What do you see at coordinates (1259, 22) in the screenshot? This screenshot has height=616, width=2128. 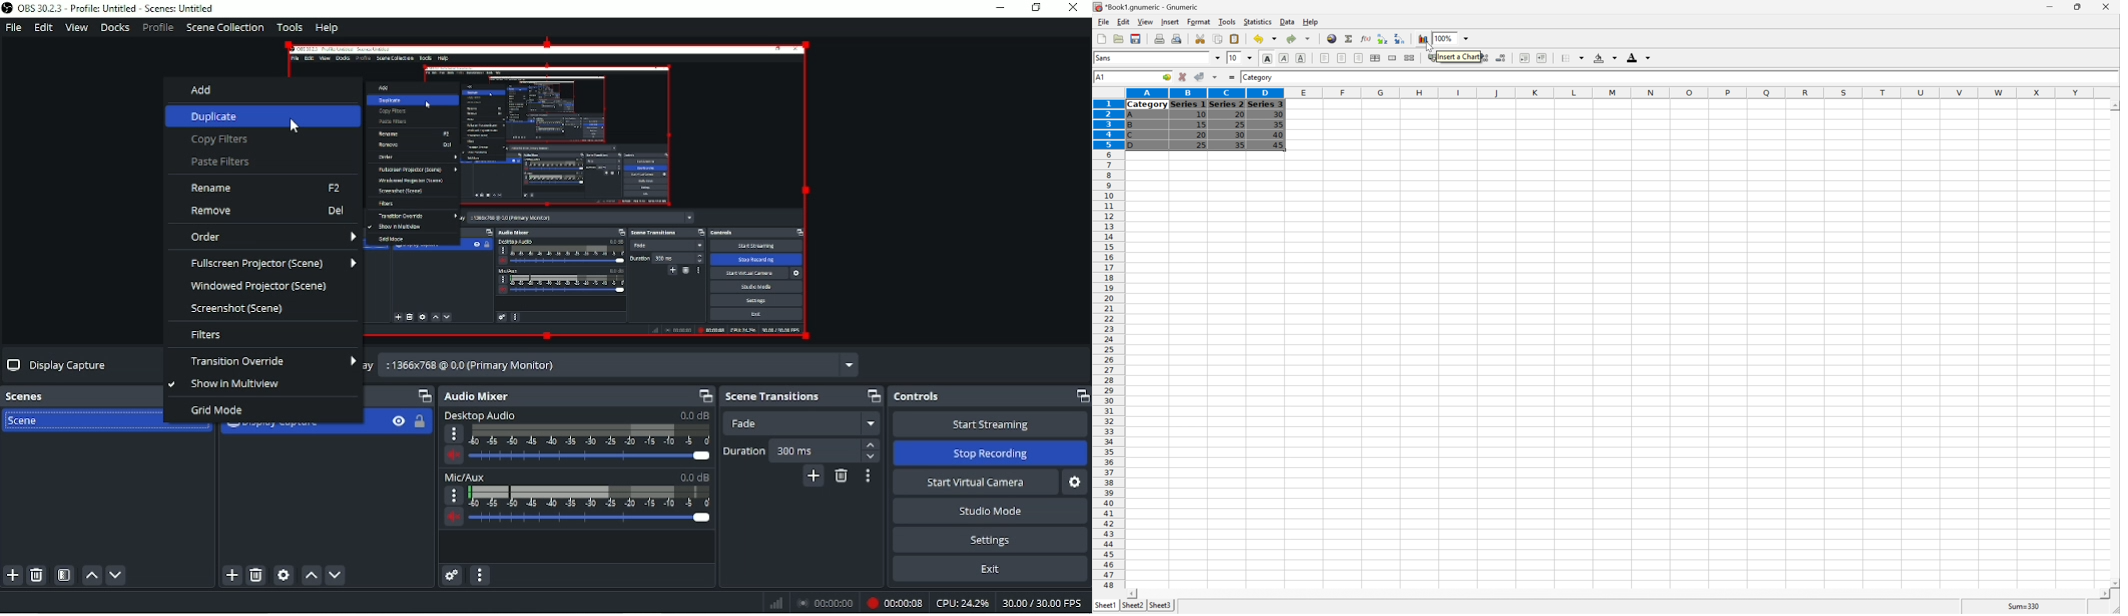 I see `Statistics` at bounding box center [1259, 22].